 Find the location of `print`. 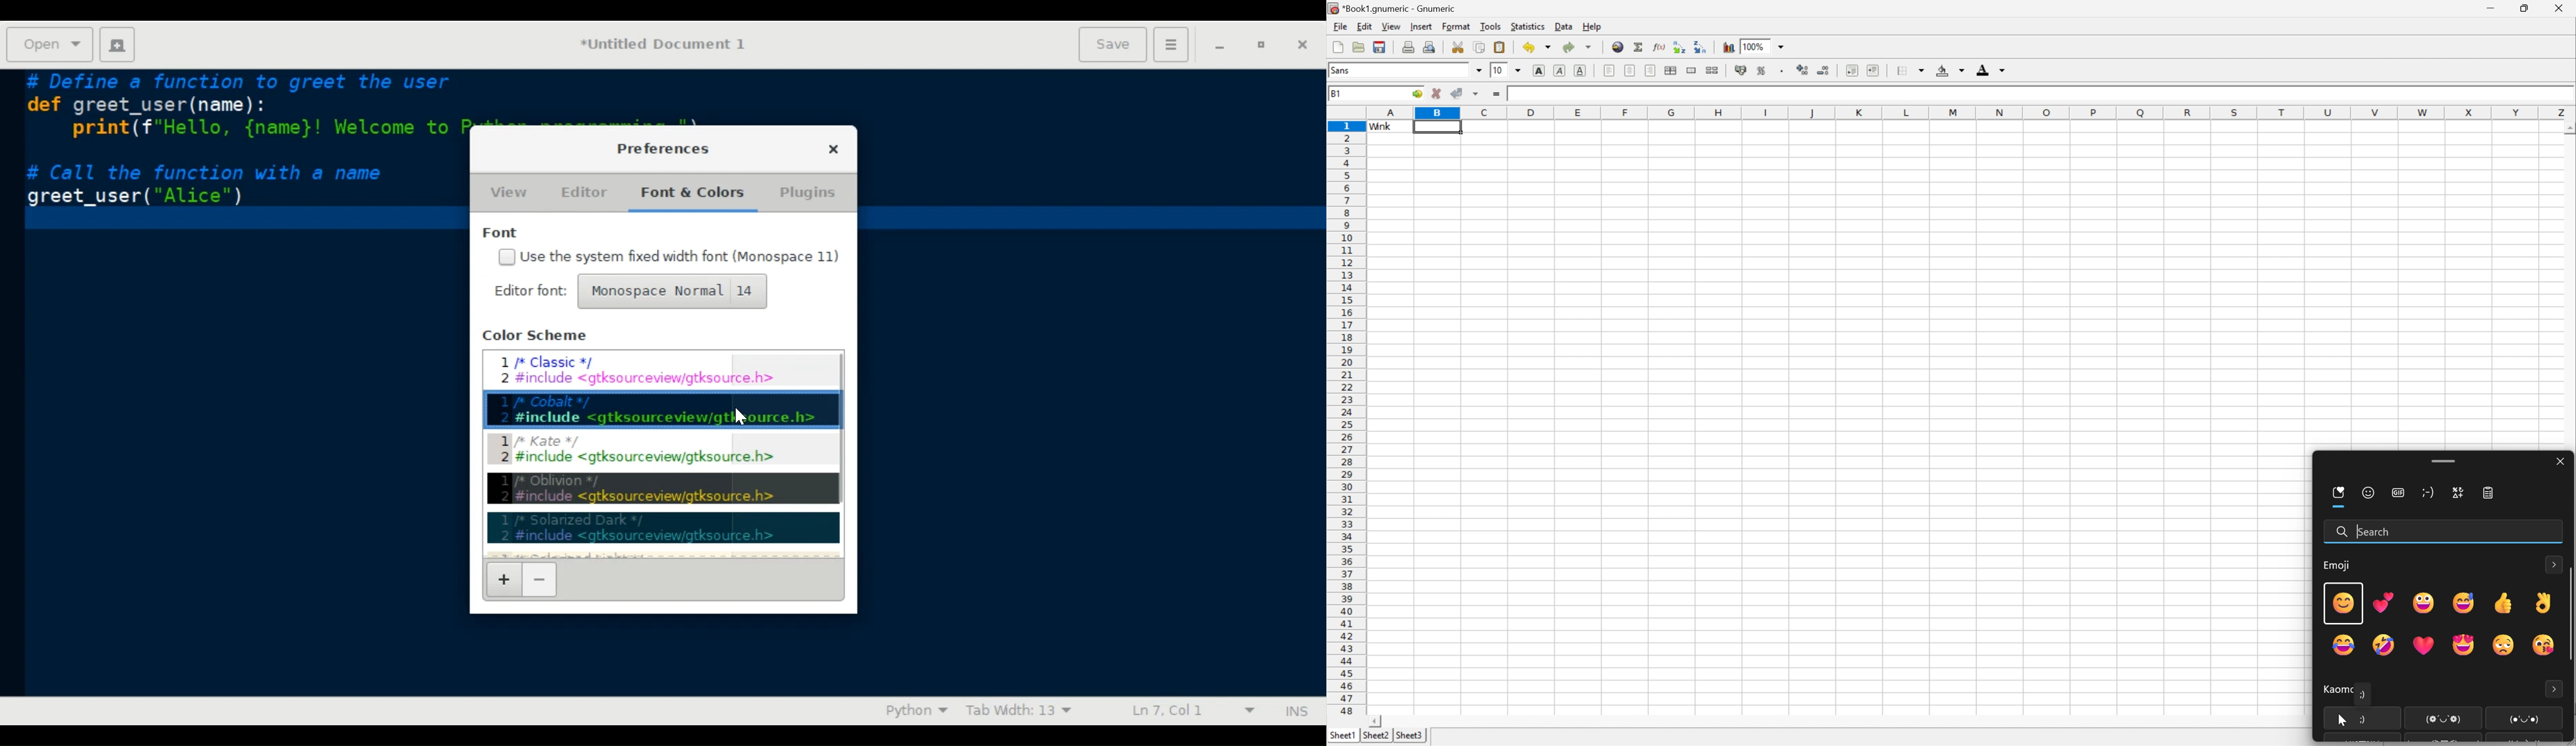

print is located at coordinates (1408, 47).